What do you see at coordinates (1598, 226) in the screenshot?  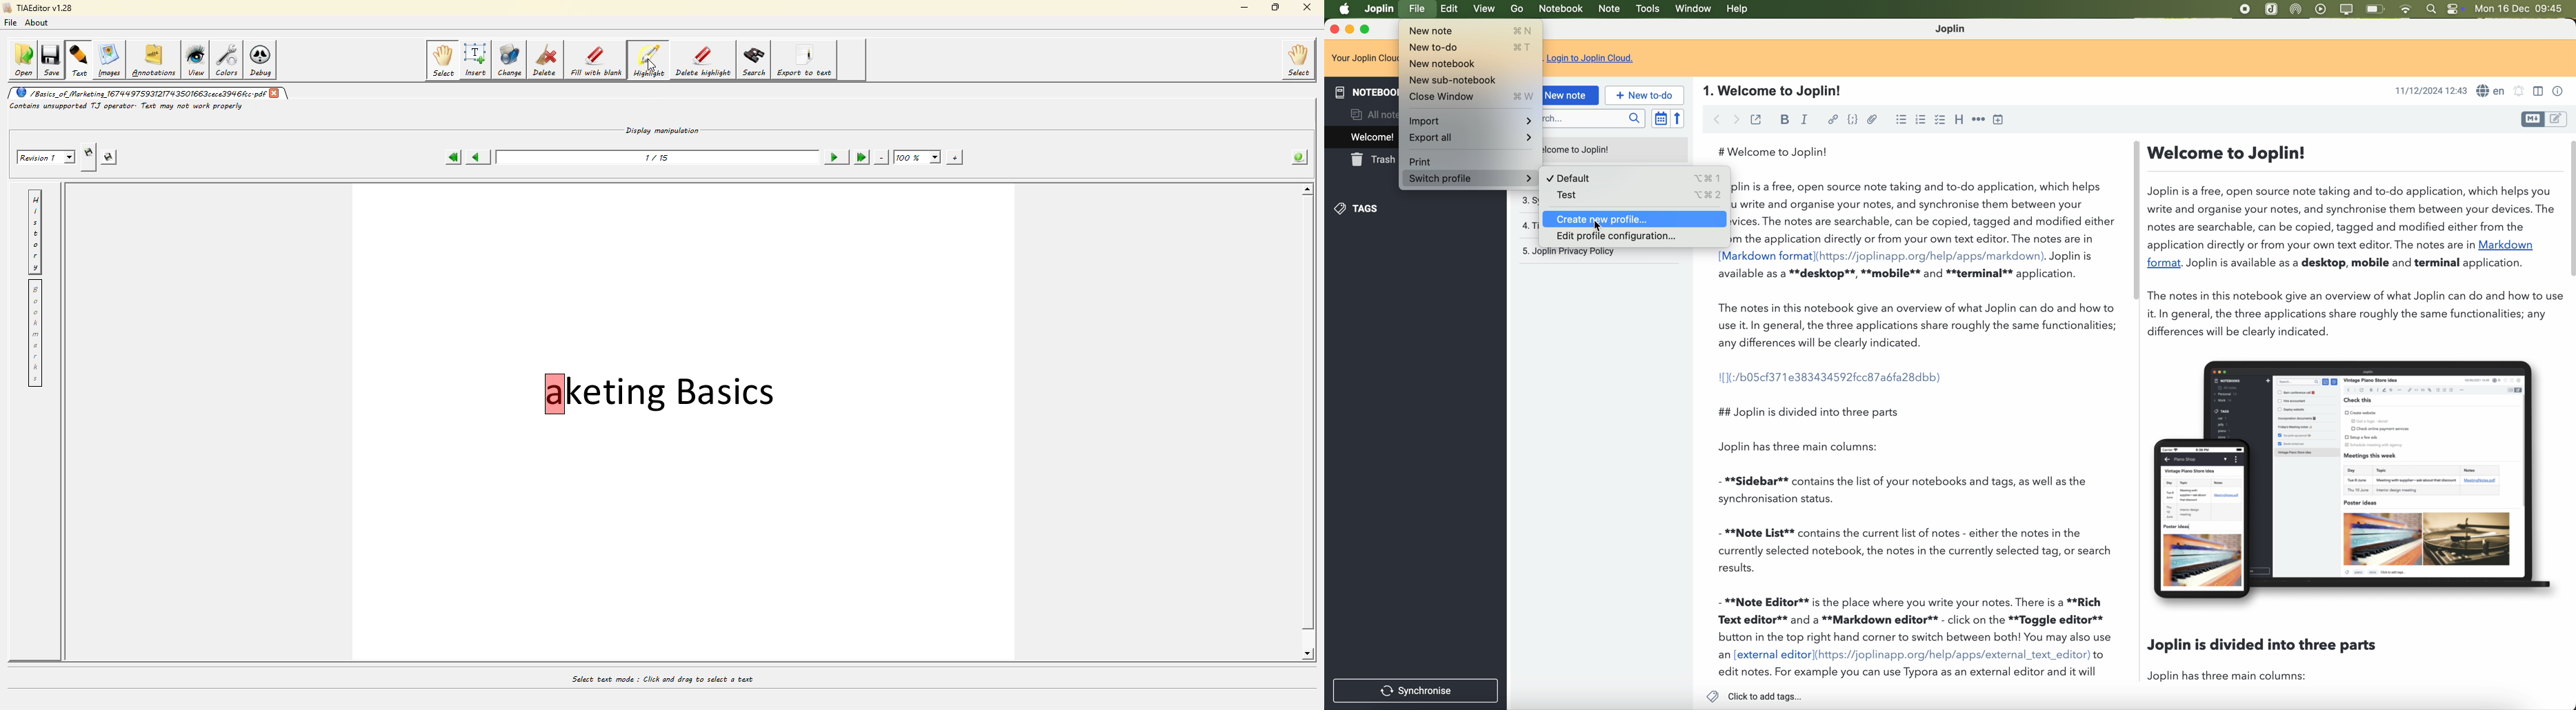 I see `Cursor` at bounding box center [1598, 226].